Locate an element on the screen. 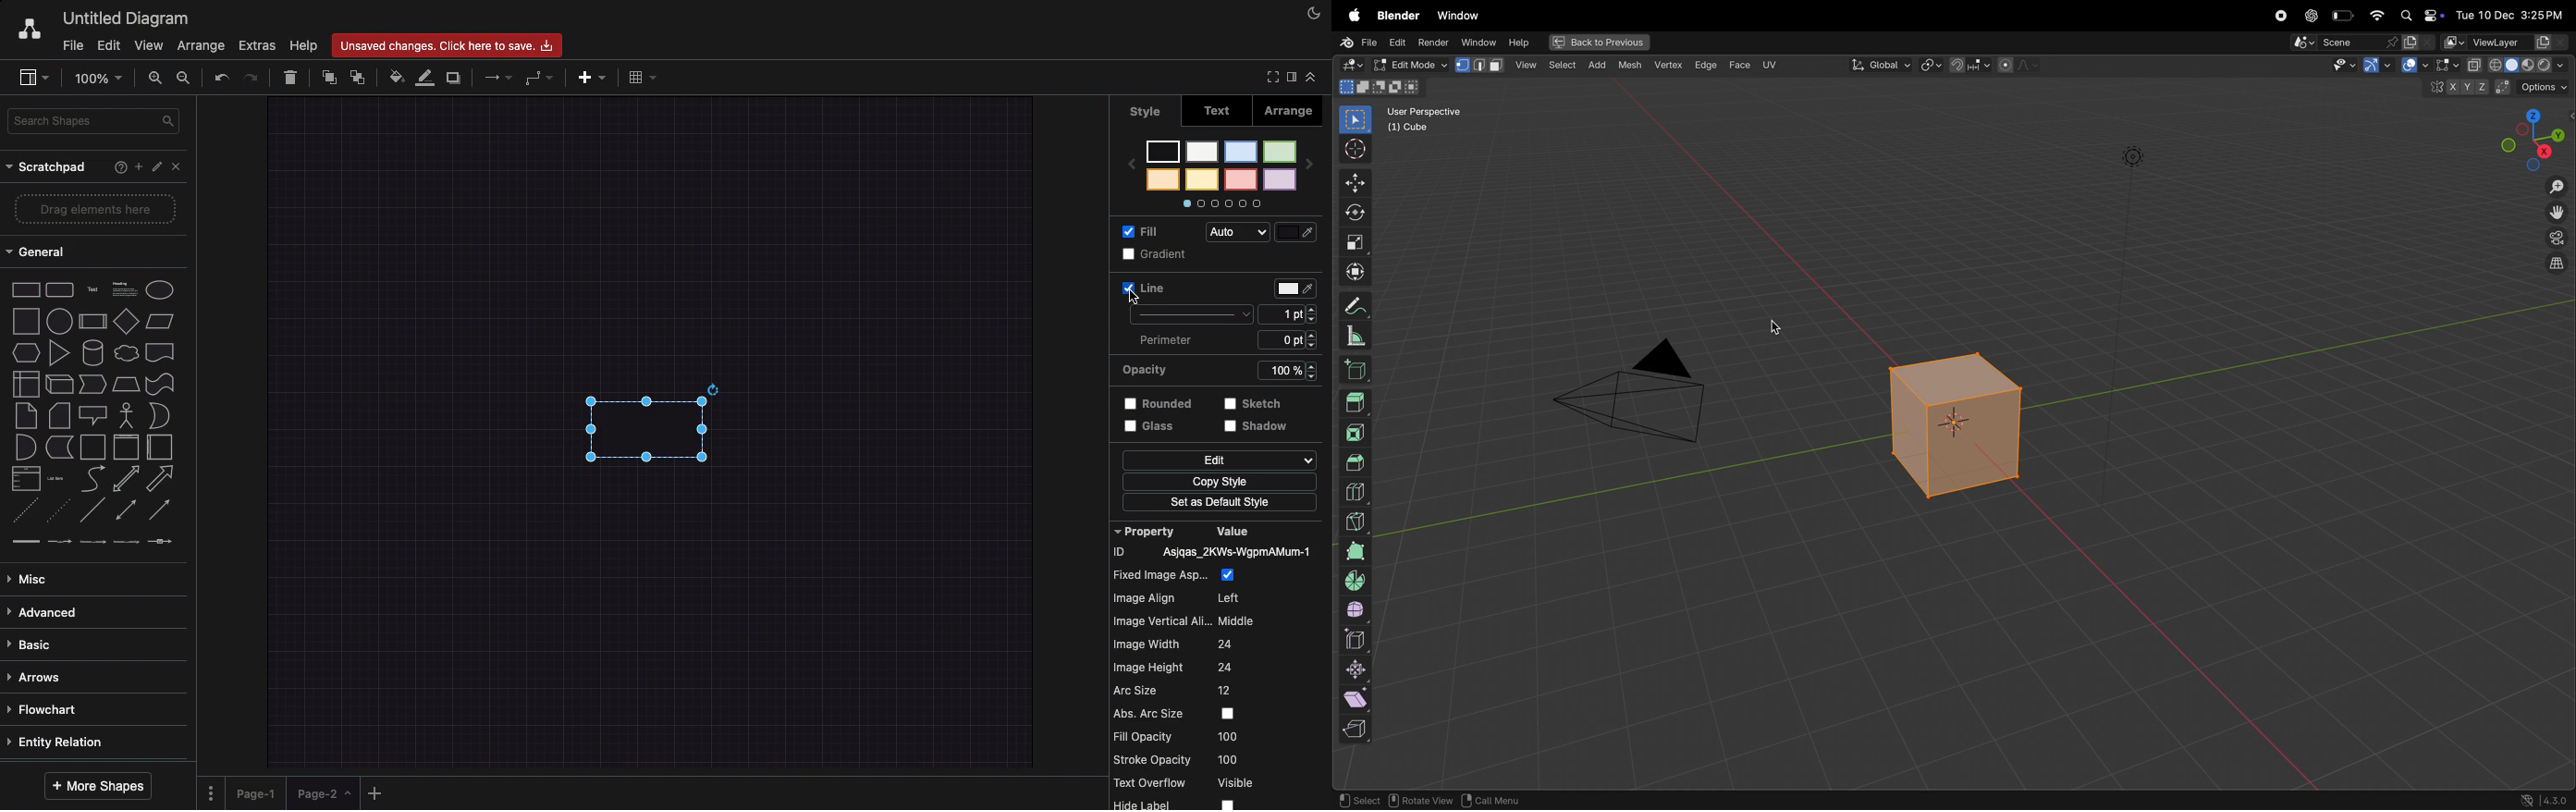  camera is located at coordinates (1641, 397).